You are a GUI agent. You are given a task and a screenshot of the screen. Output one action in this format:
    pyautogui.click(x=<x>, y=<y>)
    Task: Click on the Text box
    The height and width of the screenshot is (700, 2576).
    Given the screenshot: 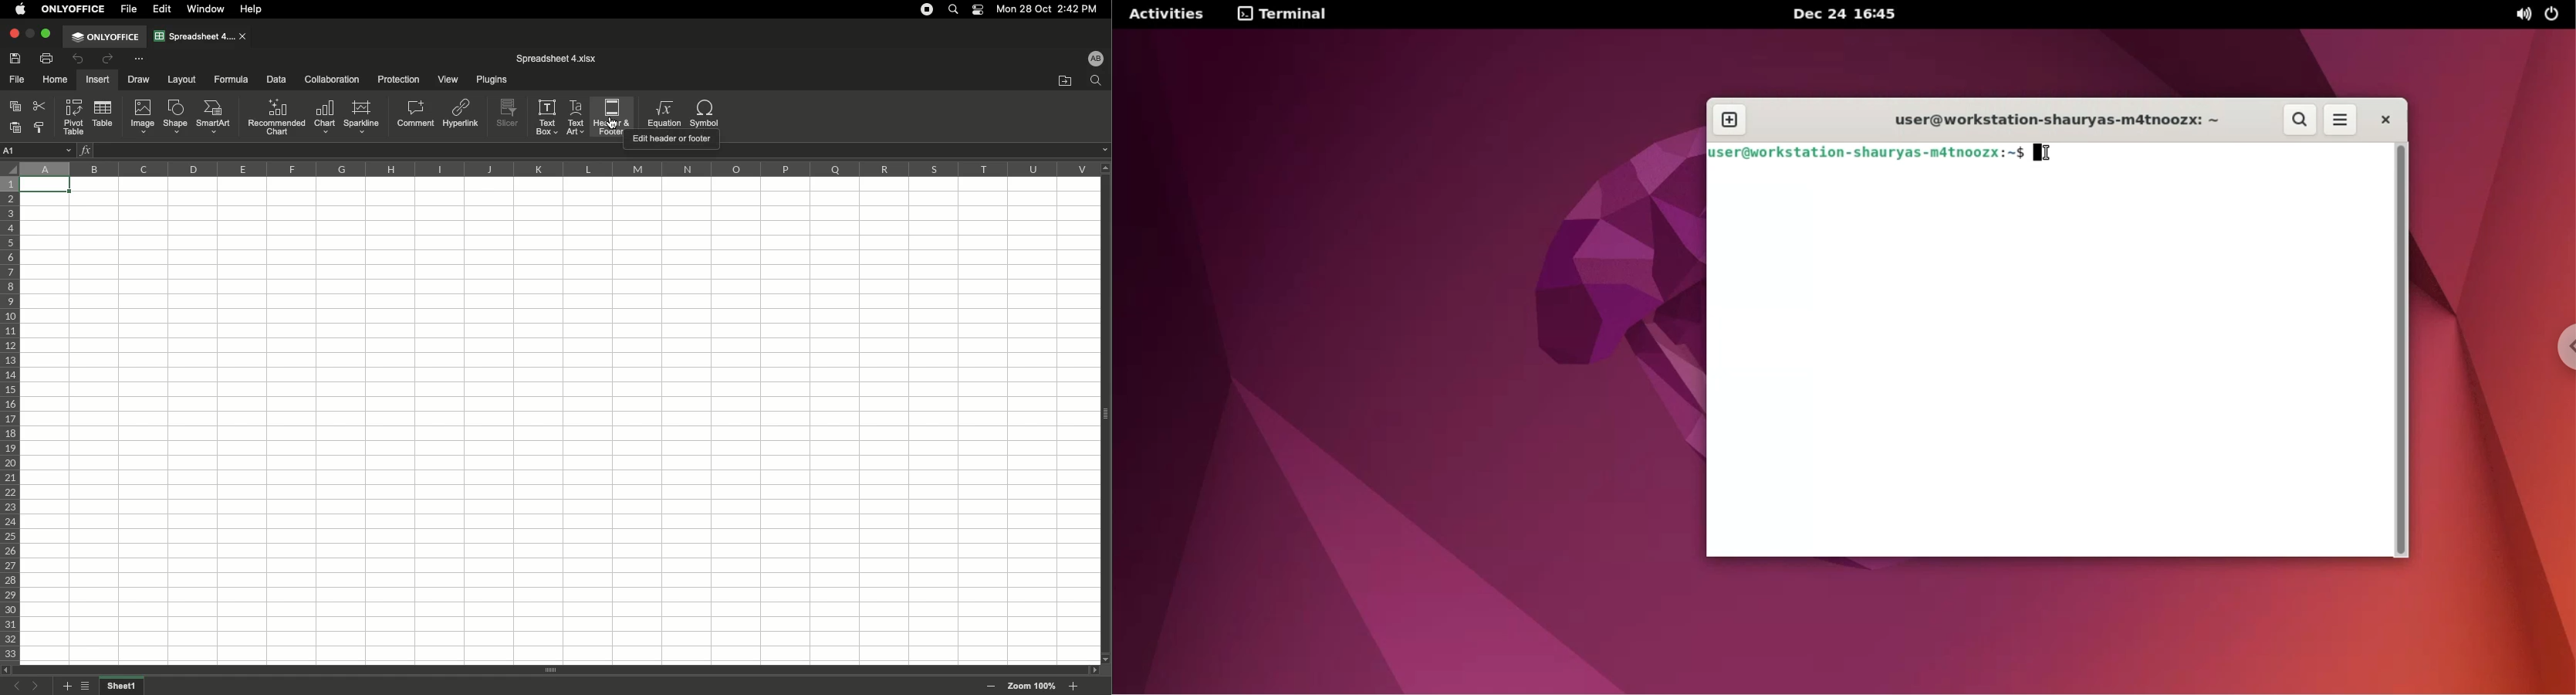 What is the action you would take?
    pyautogui.click(x=547, y=117)
    